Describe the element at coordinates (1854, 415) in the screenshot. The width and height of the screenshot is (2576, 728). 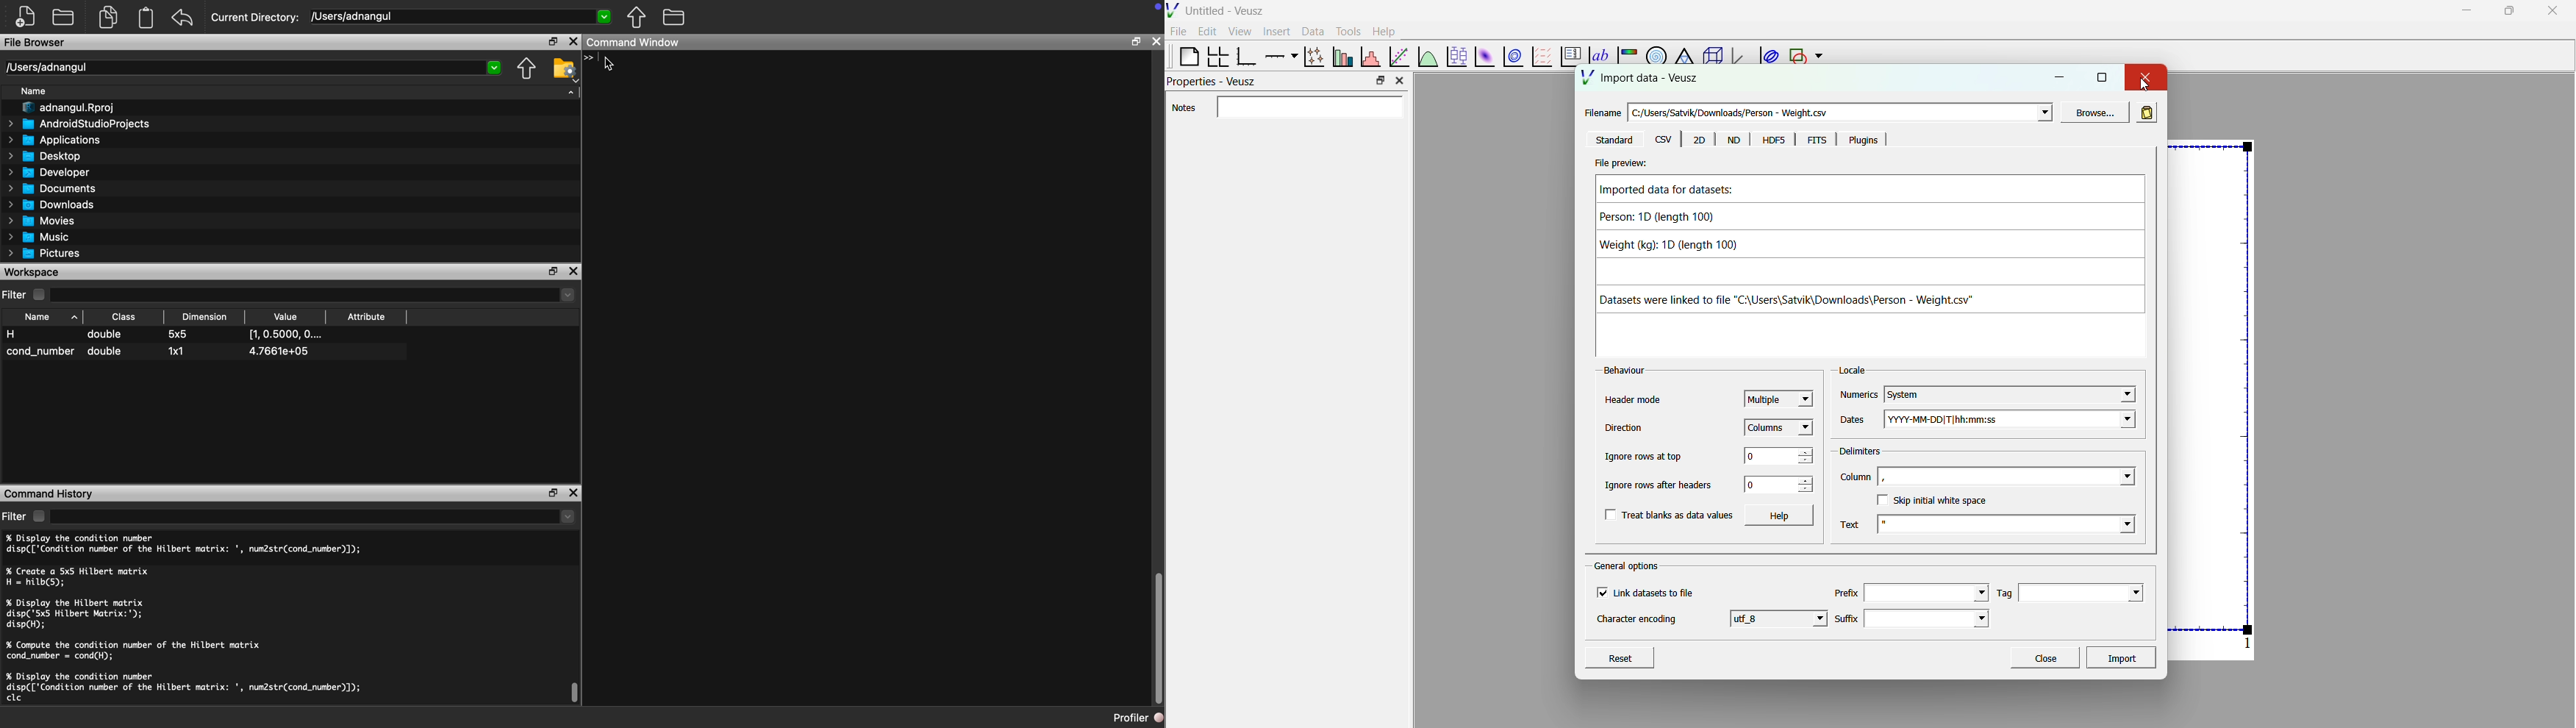
I see `Dates` at that location.